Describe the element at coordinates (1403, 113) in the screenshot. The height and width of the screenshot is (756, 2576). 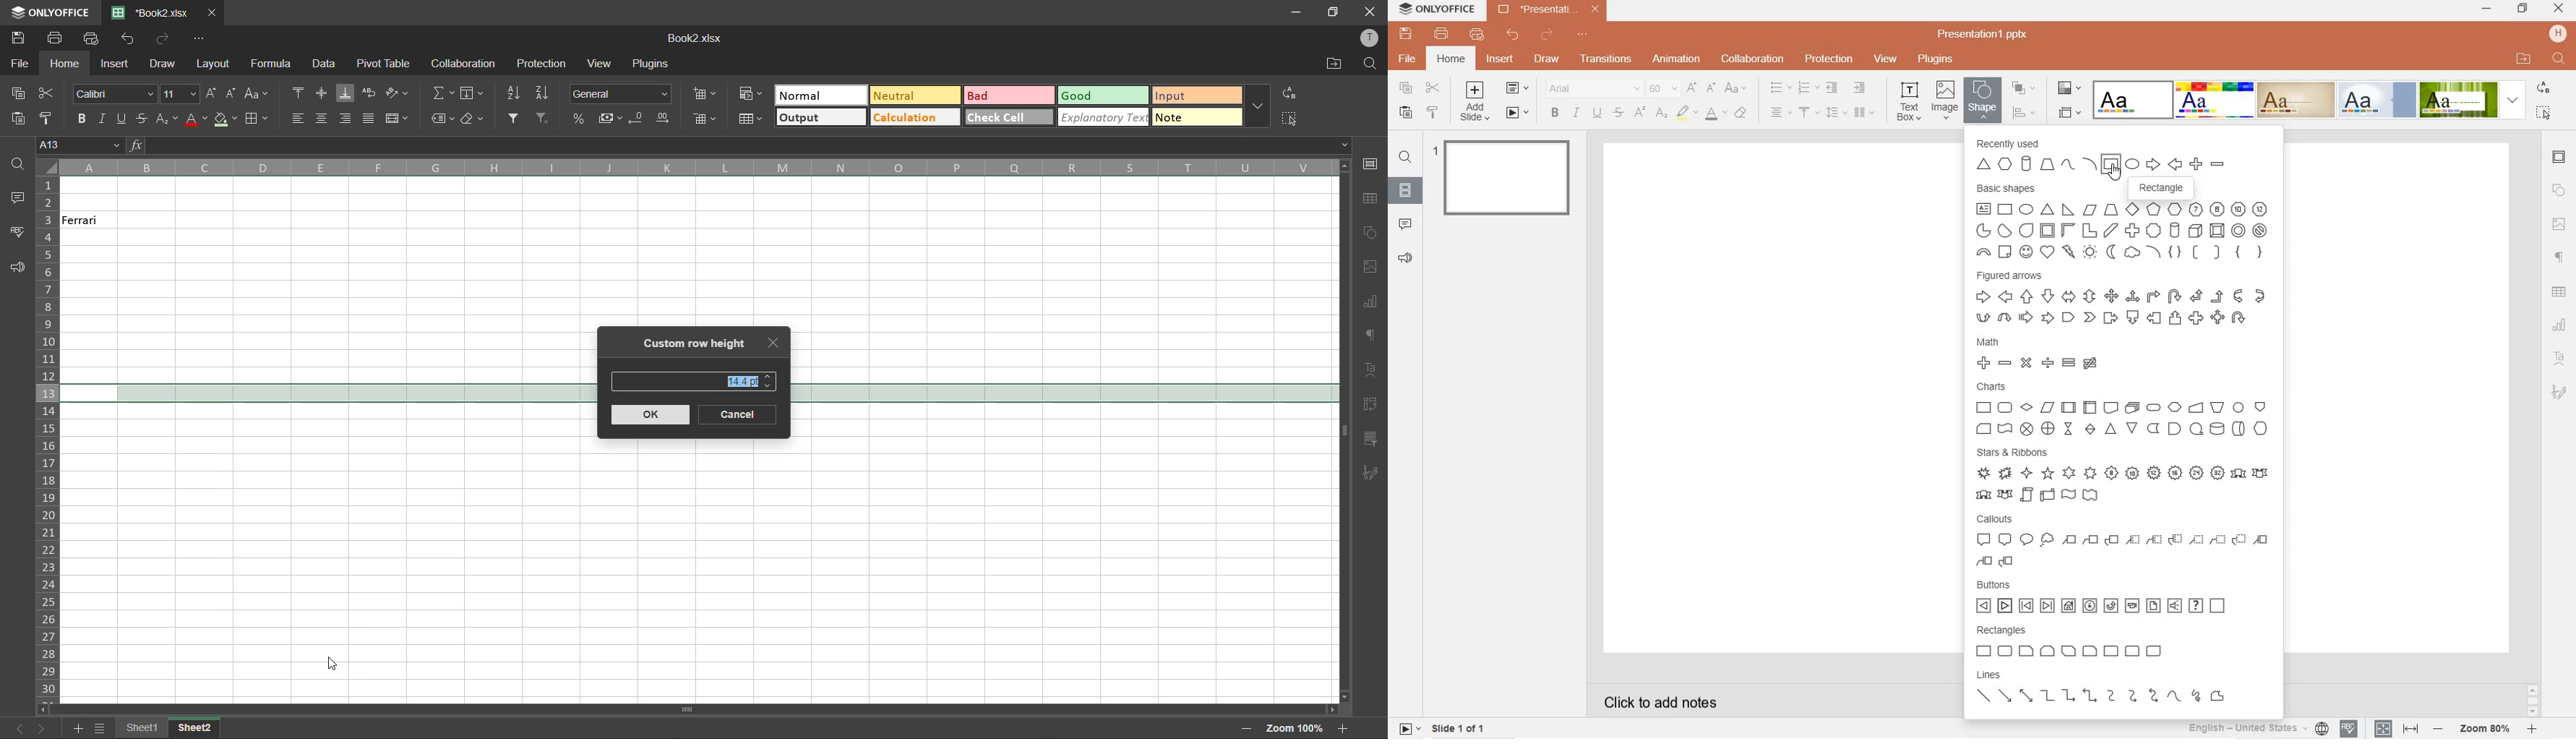
I see `paste` at that location.